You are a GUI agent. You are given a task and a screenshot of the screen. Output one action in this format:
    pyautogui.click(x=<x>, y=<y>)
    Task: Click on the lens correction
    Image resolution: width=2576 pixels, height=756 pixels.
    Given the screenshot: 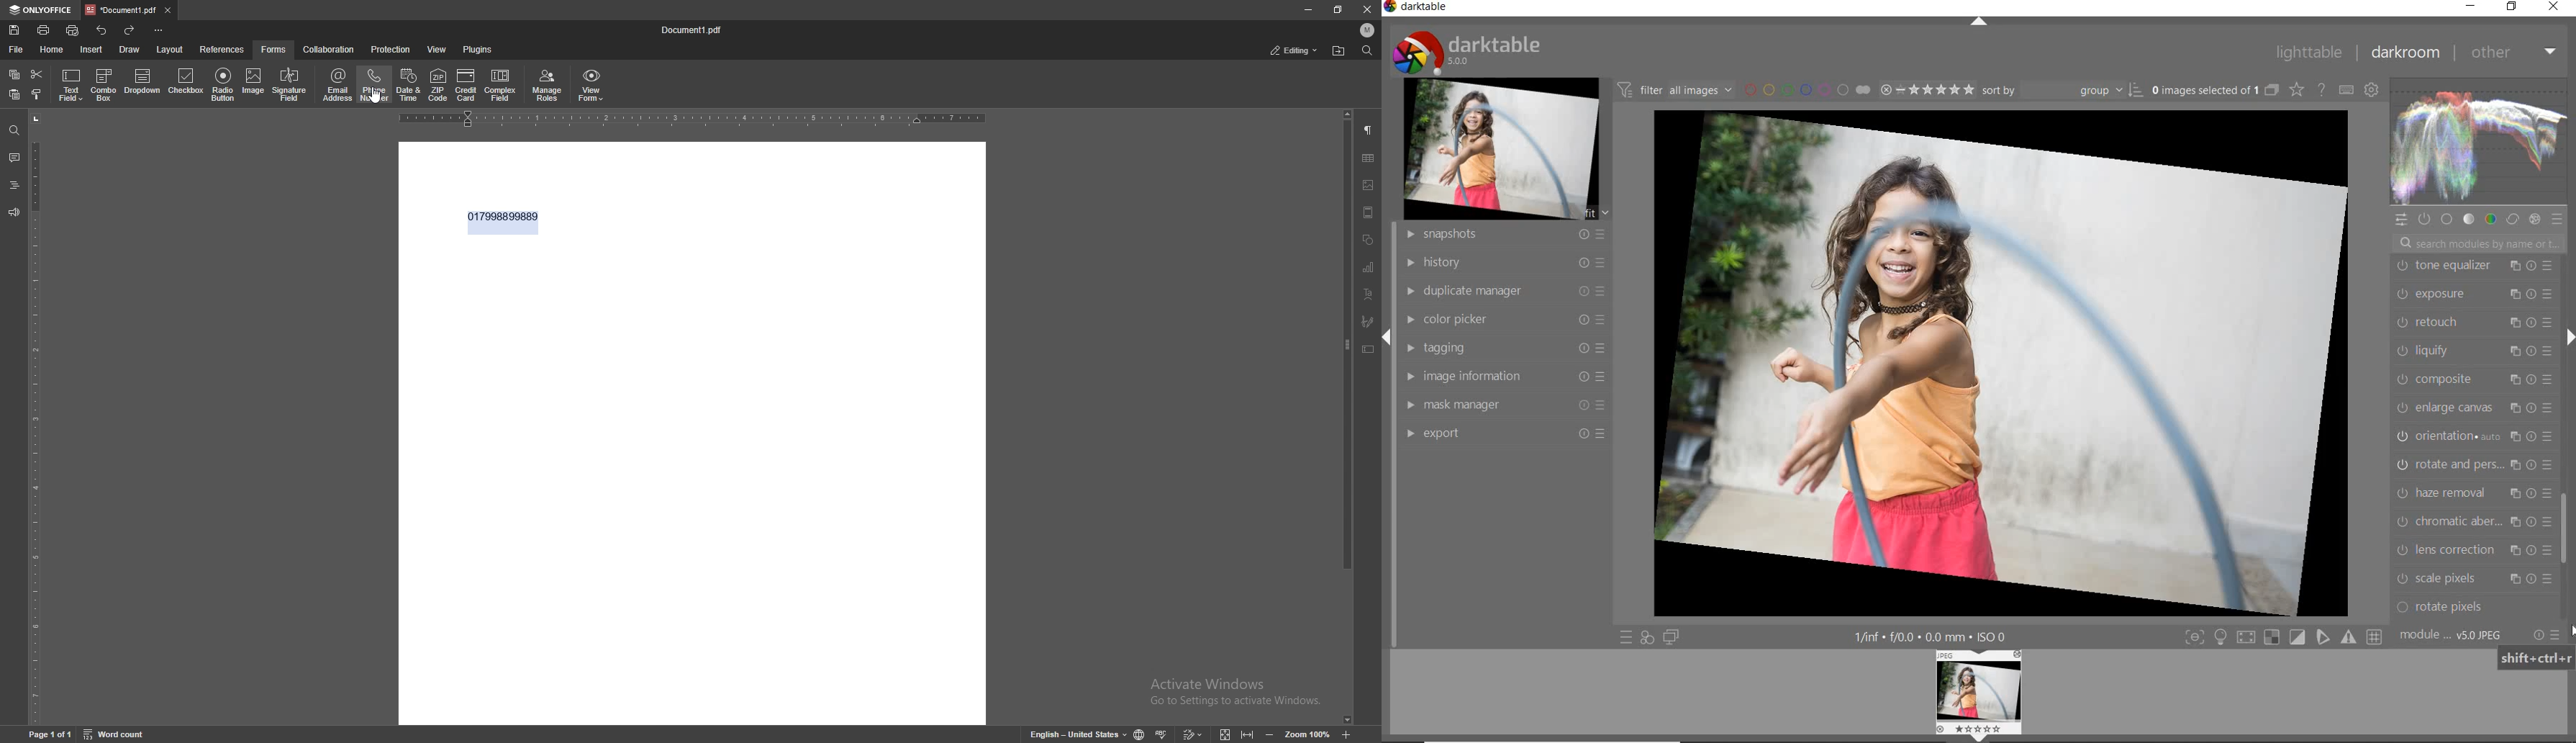 What is the action you would take?
    pyautogui.click(x=2471, y=550)
    